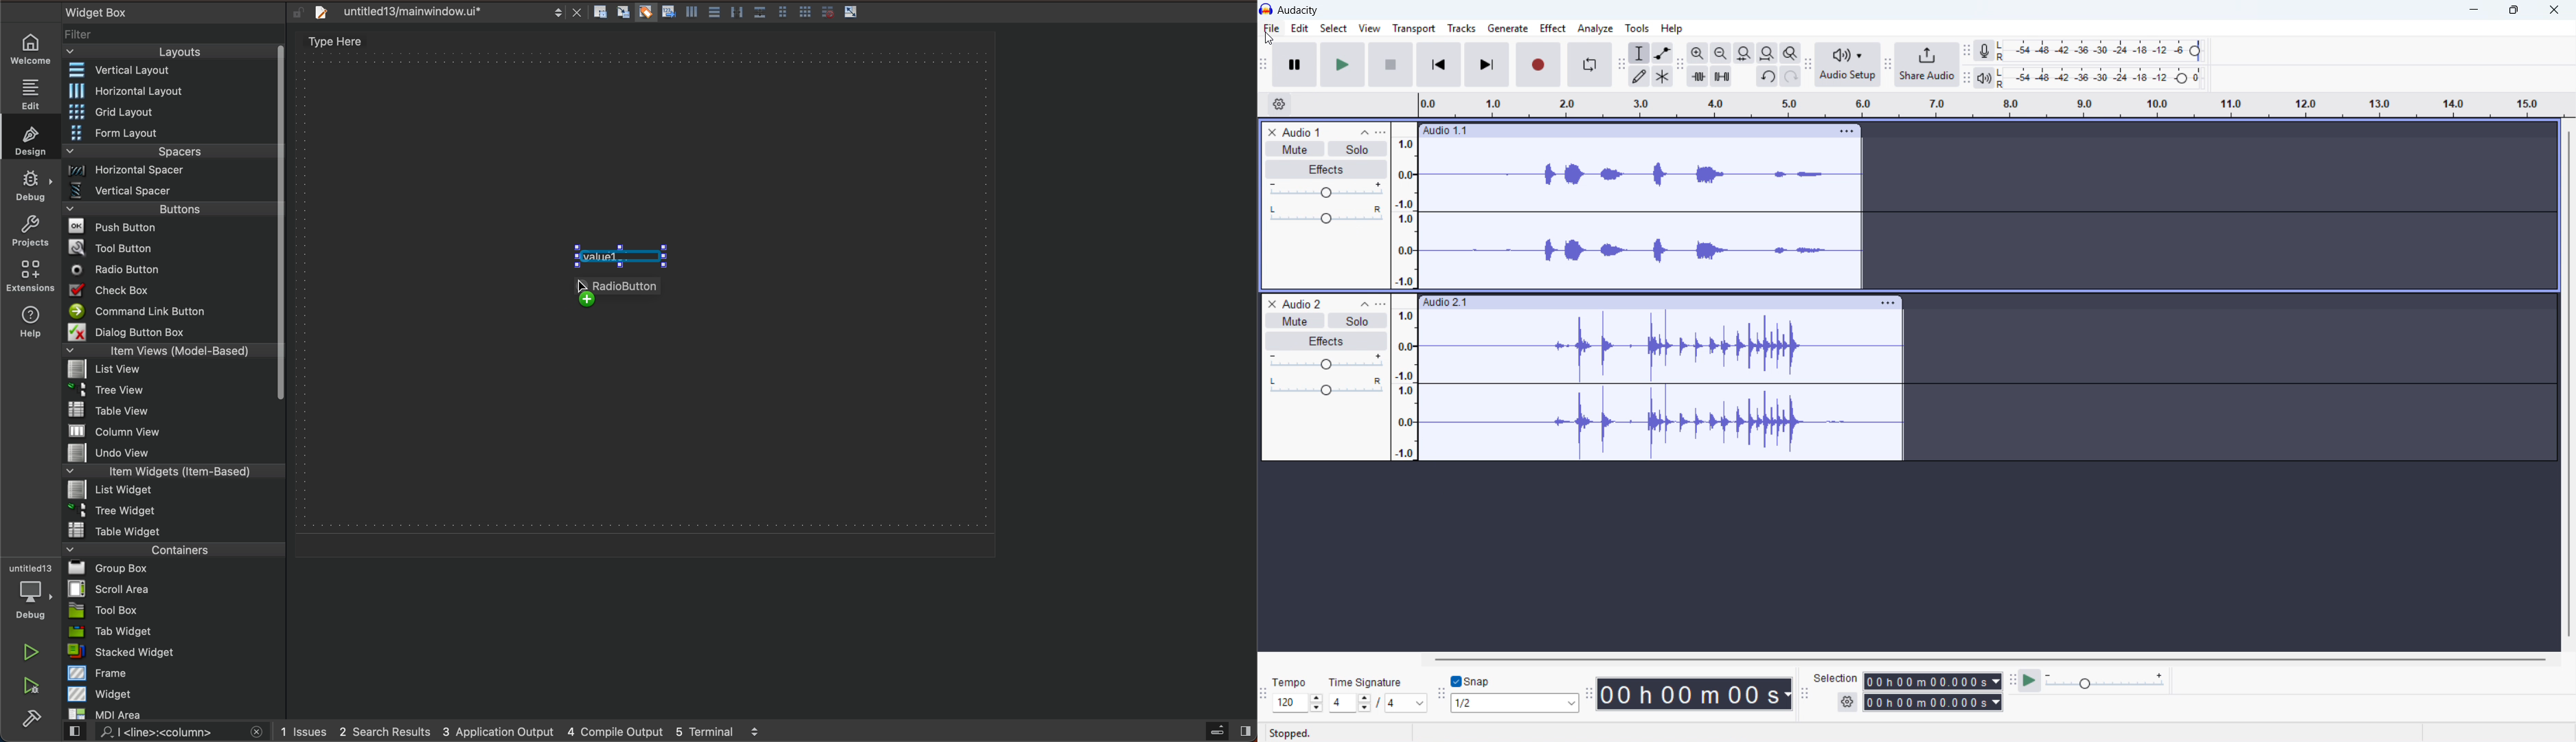  Describe the element at coordinates (1343, 65) in the screenshot. I see `Play ` at that location.